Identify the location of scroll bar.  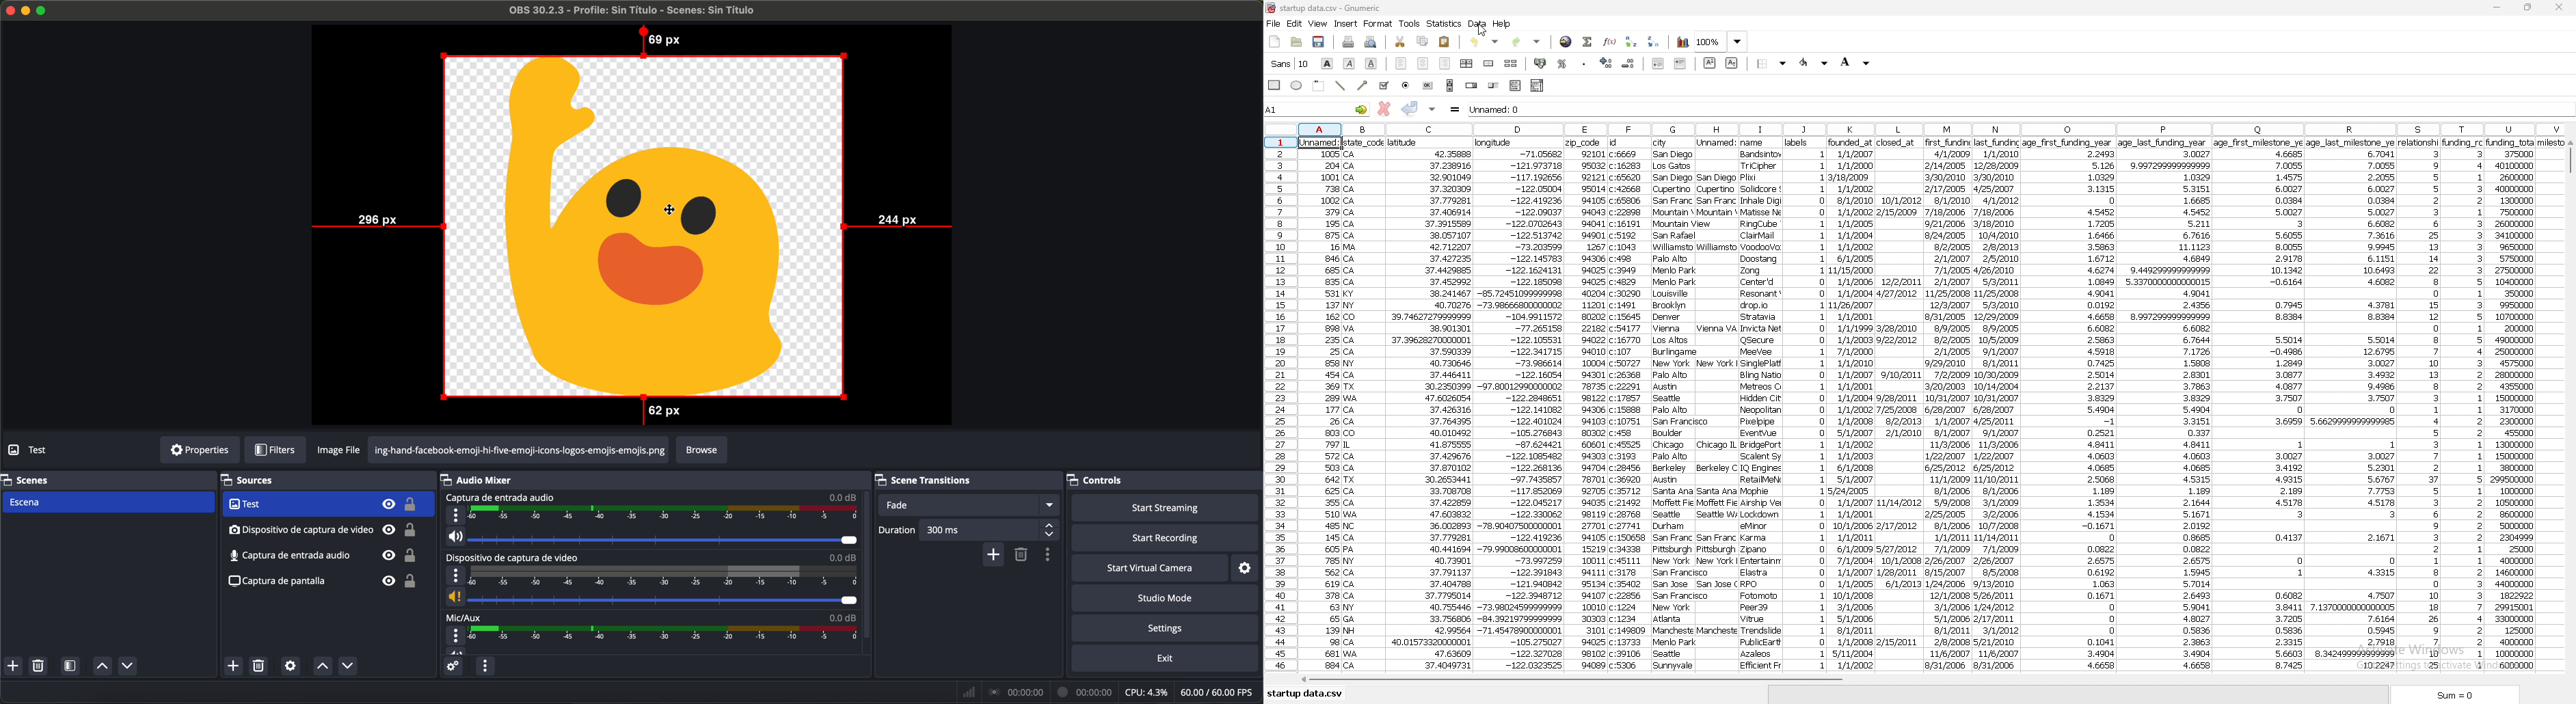
(1926, 682).